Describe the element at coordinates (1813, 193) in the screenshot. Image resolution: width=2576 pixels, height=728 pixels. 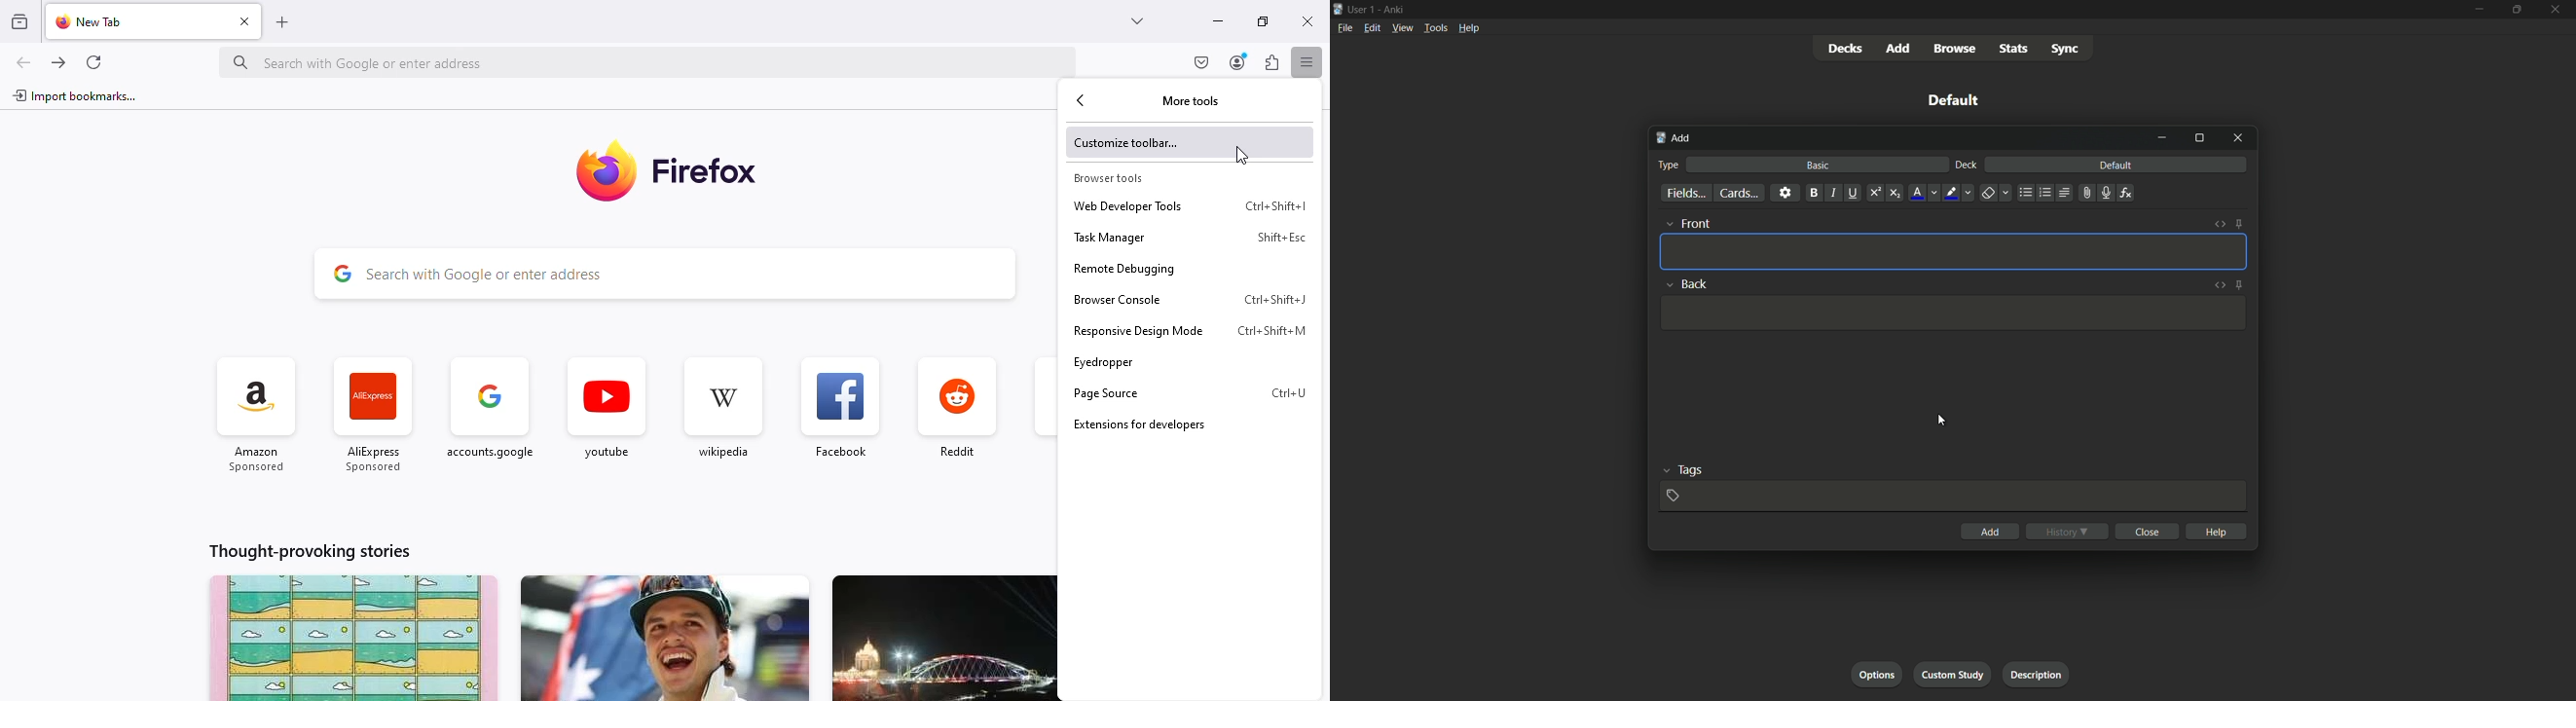
I see `bold` at that location.